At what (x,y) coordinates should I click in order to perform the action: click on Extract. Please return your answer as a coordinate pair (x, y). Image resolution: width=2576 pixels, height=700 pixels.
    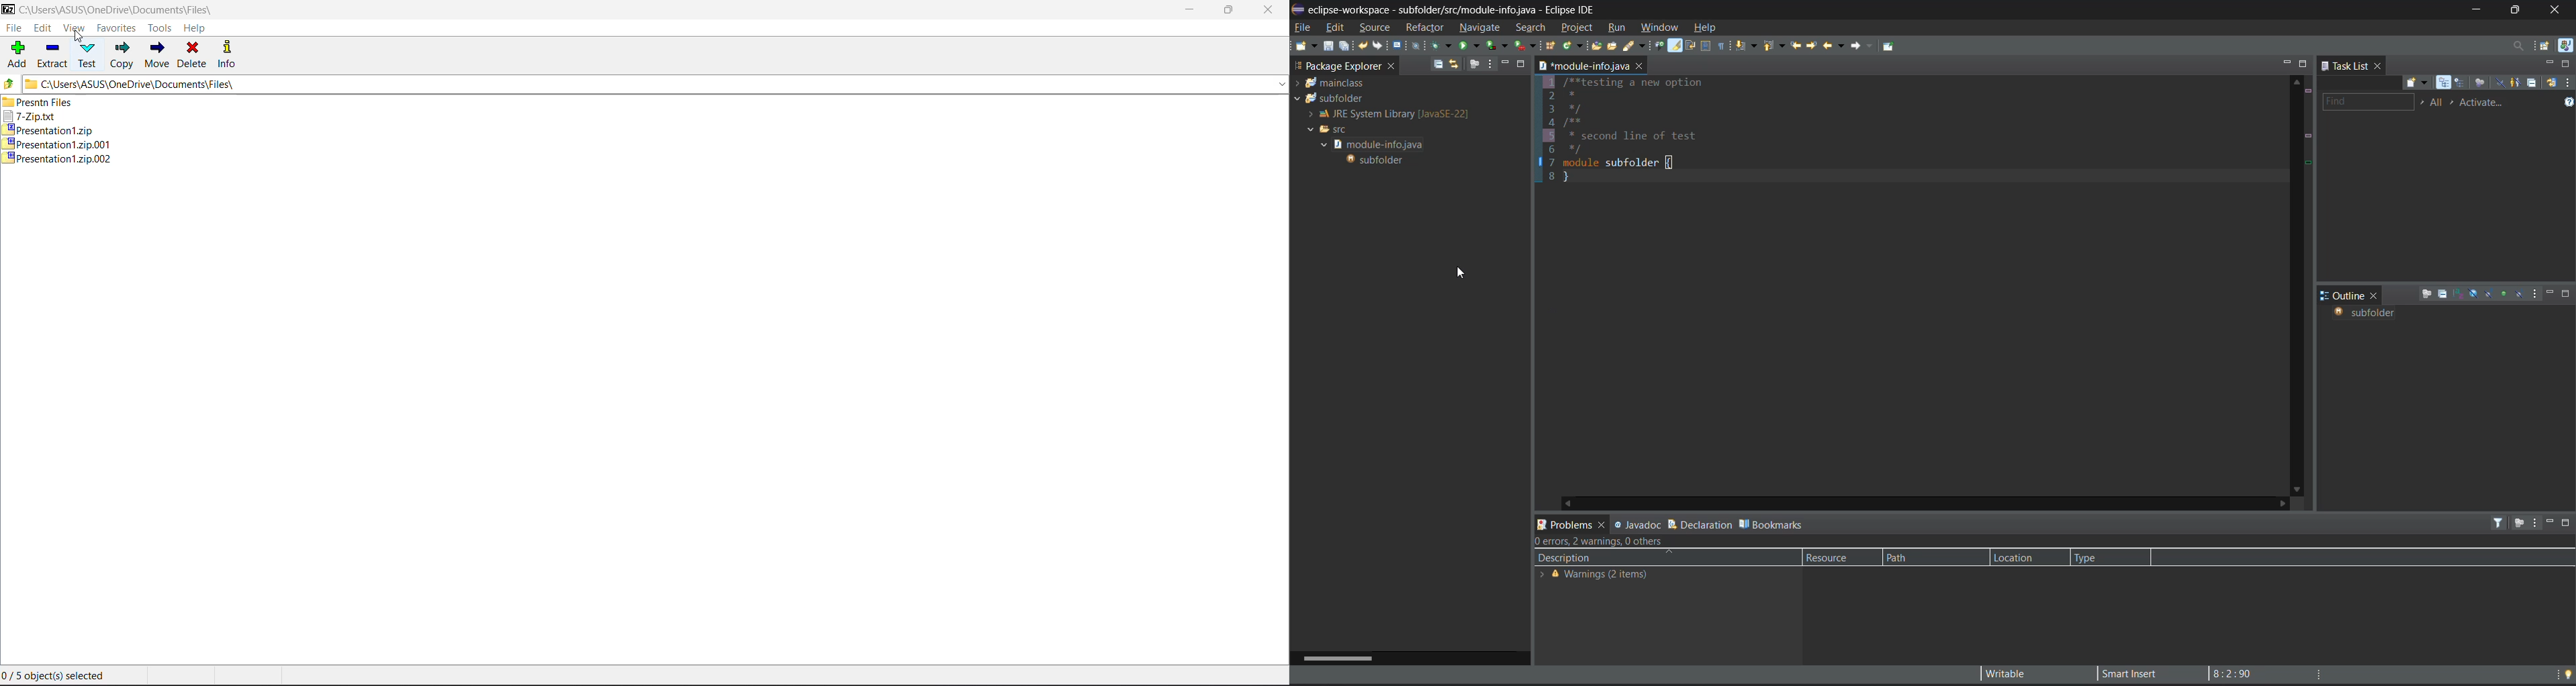
    Looking at the image, I should click on (53, 56).